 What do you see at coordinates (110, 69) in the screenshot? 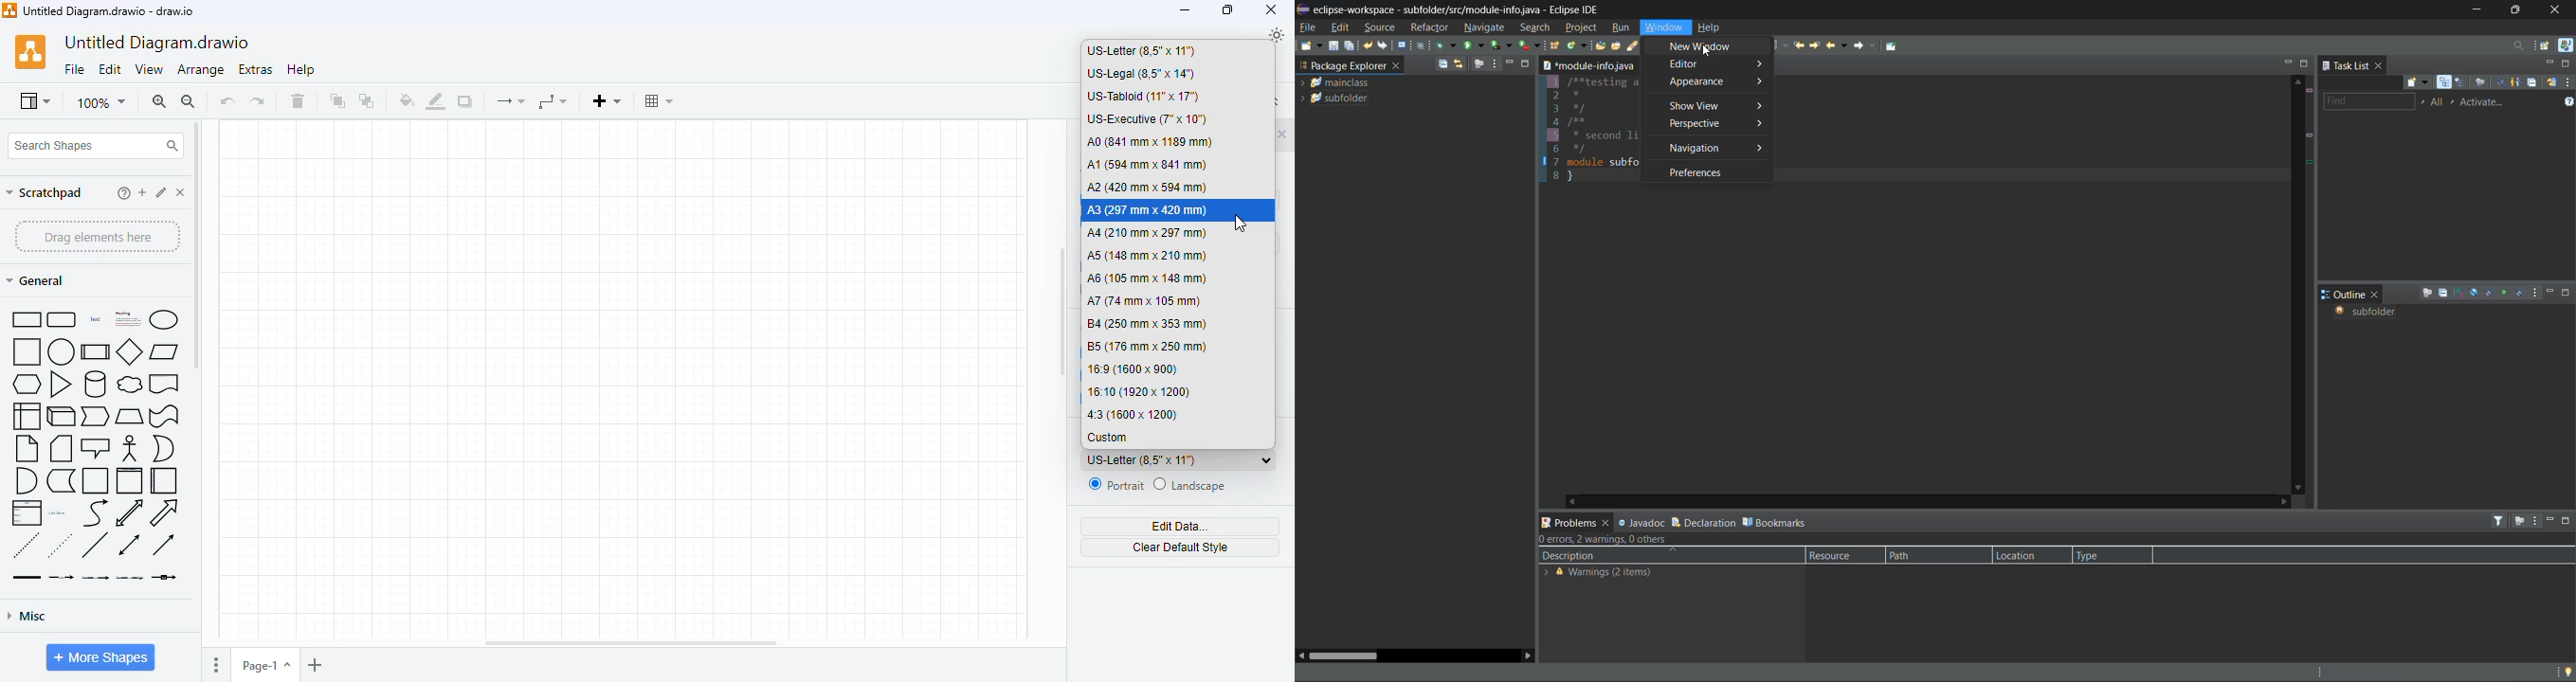
I see `edit` at bounding box center [110, 69].